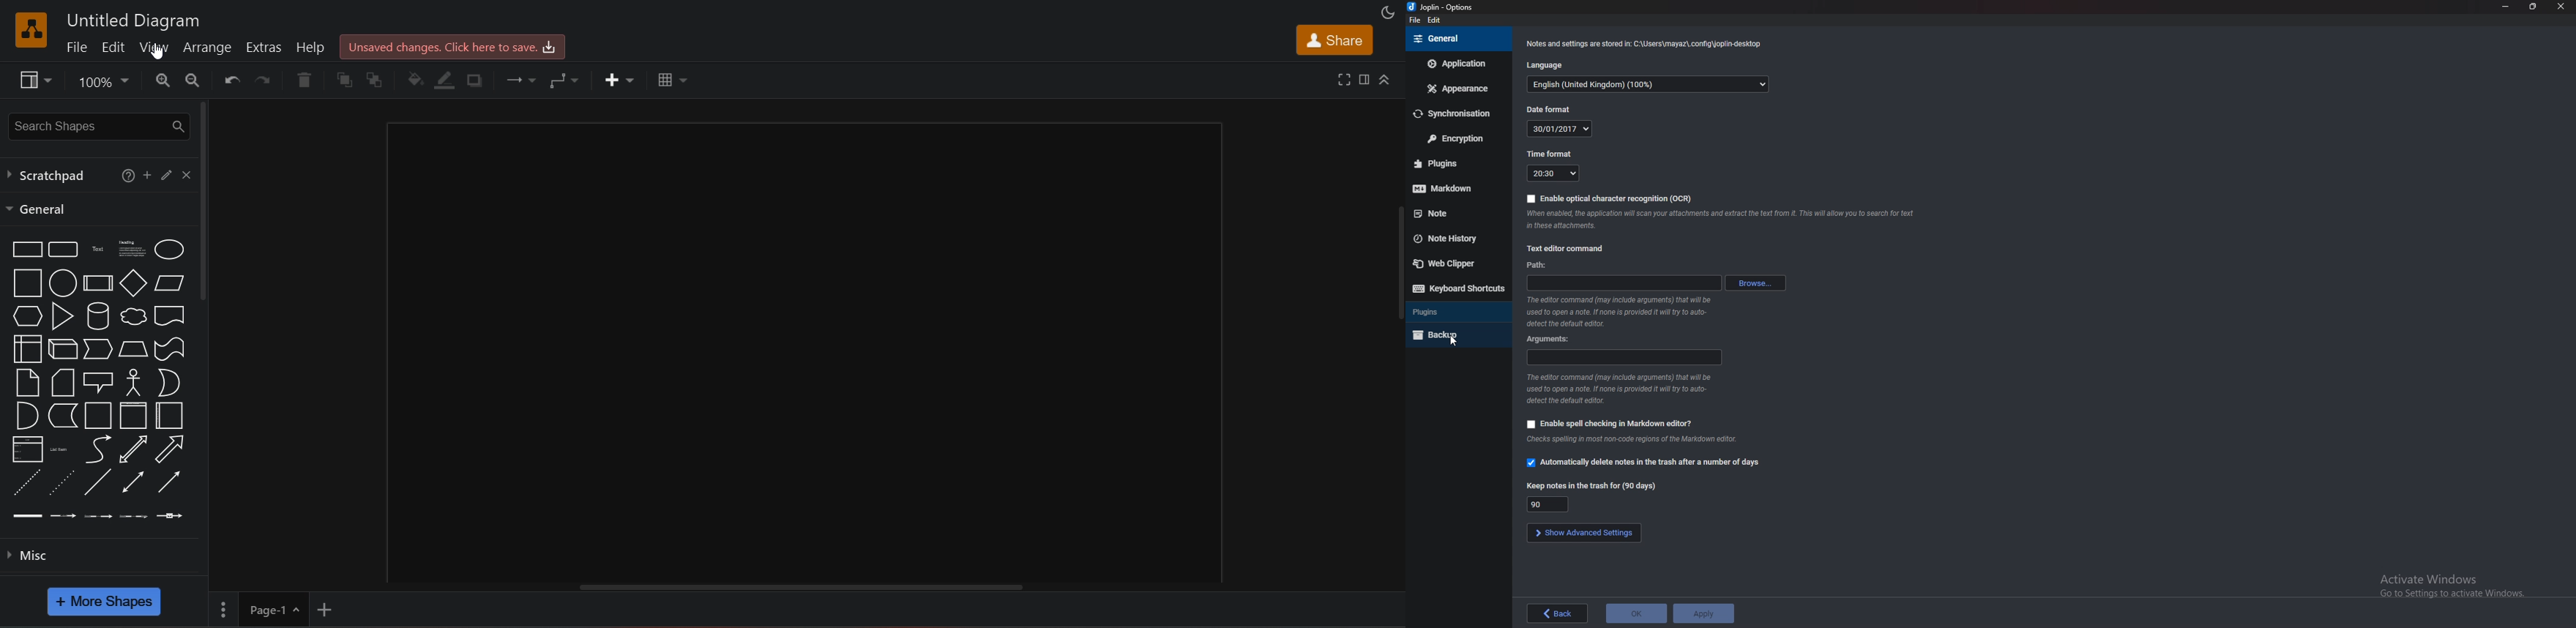  What do you see at coordinates (1720, 221) in the screenshot?
I see `info` at bounding box center [1720, 221].